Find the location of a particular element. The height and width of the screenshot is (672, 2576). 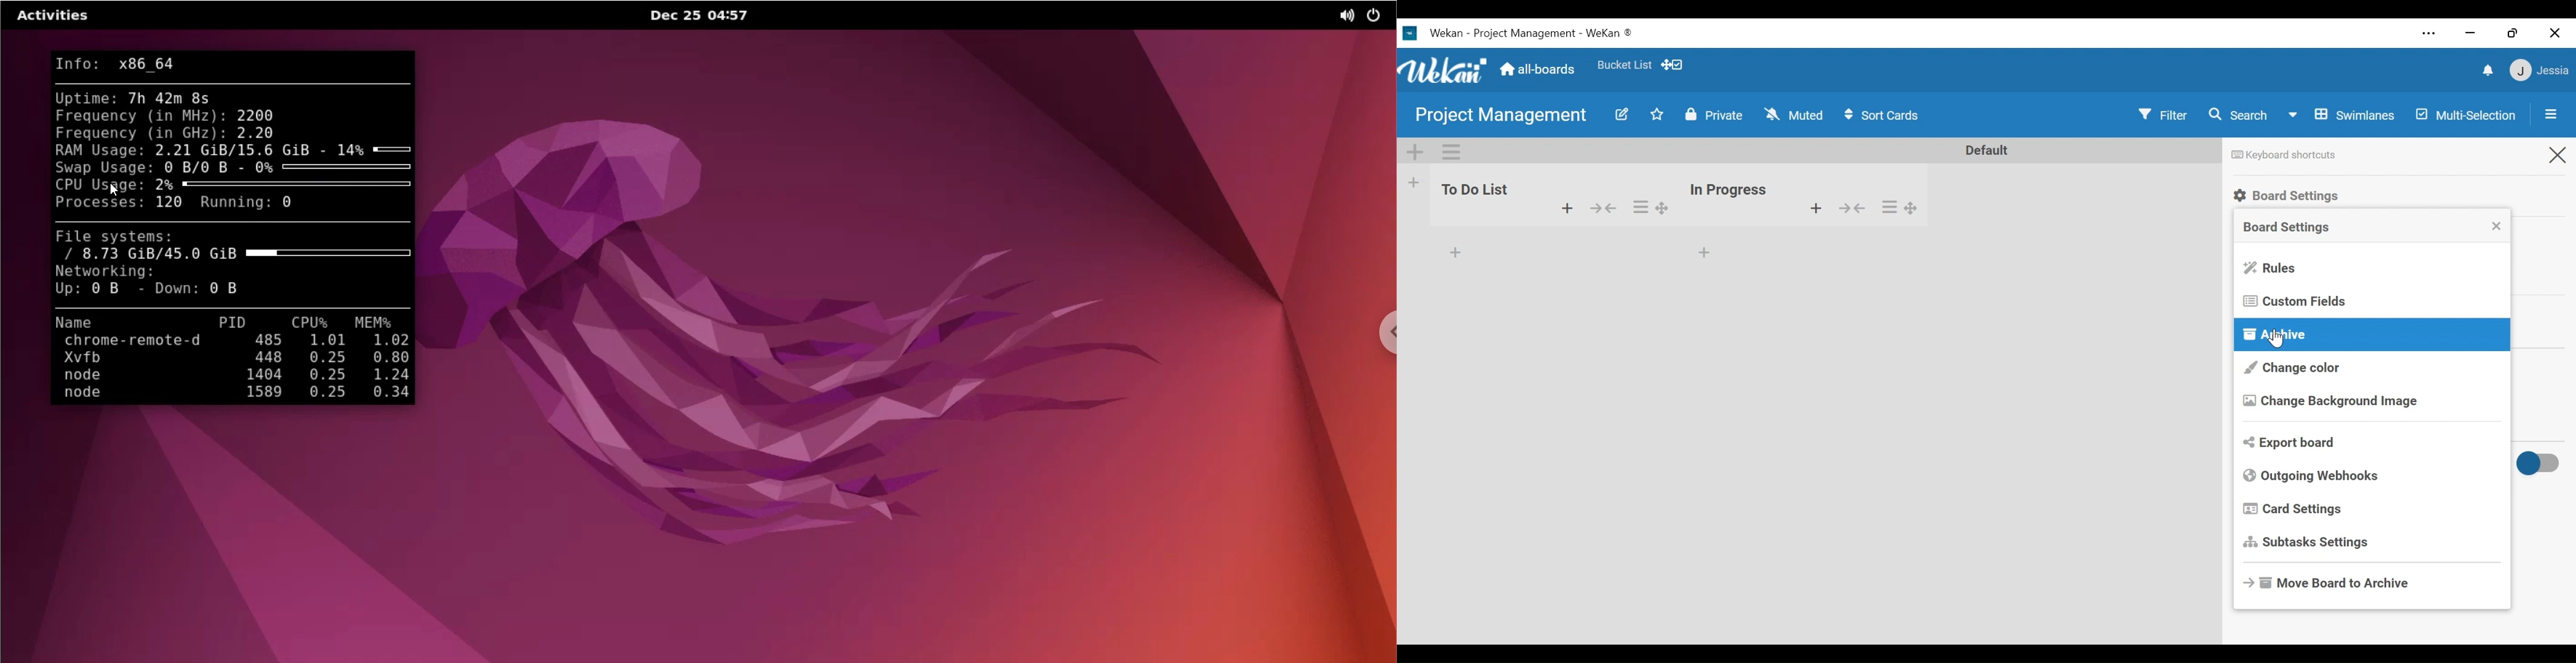

Subtasks Settings is located at coordinates (2306, 541).